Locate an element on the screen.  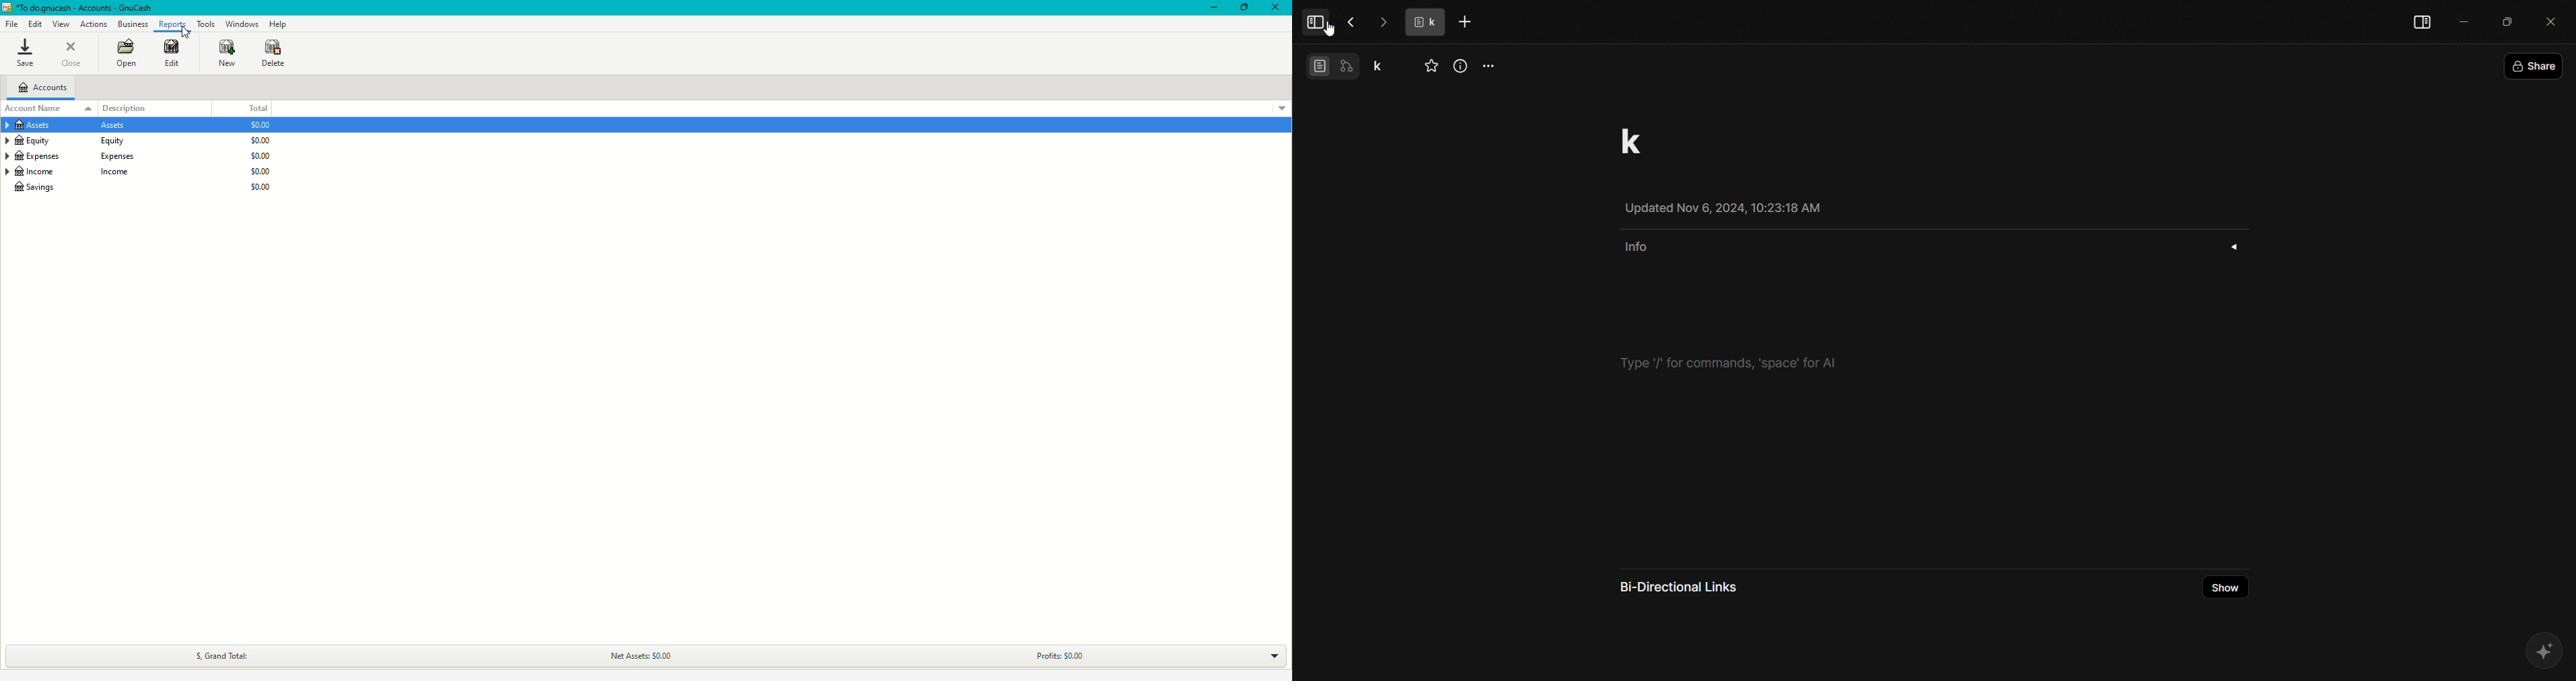
Description is located at coordinates (132, 106).